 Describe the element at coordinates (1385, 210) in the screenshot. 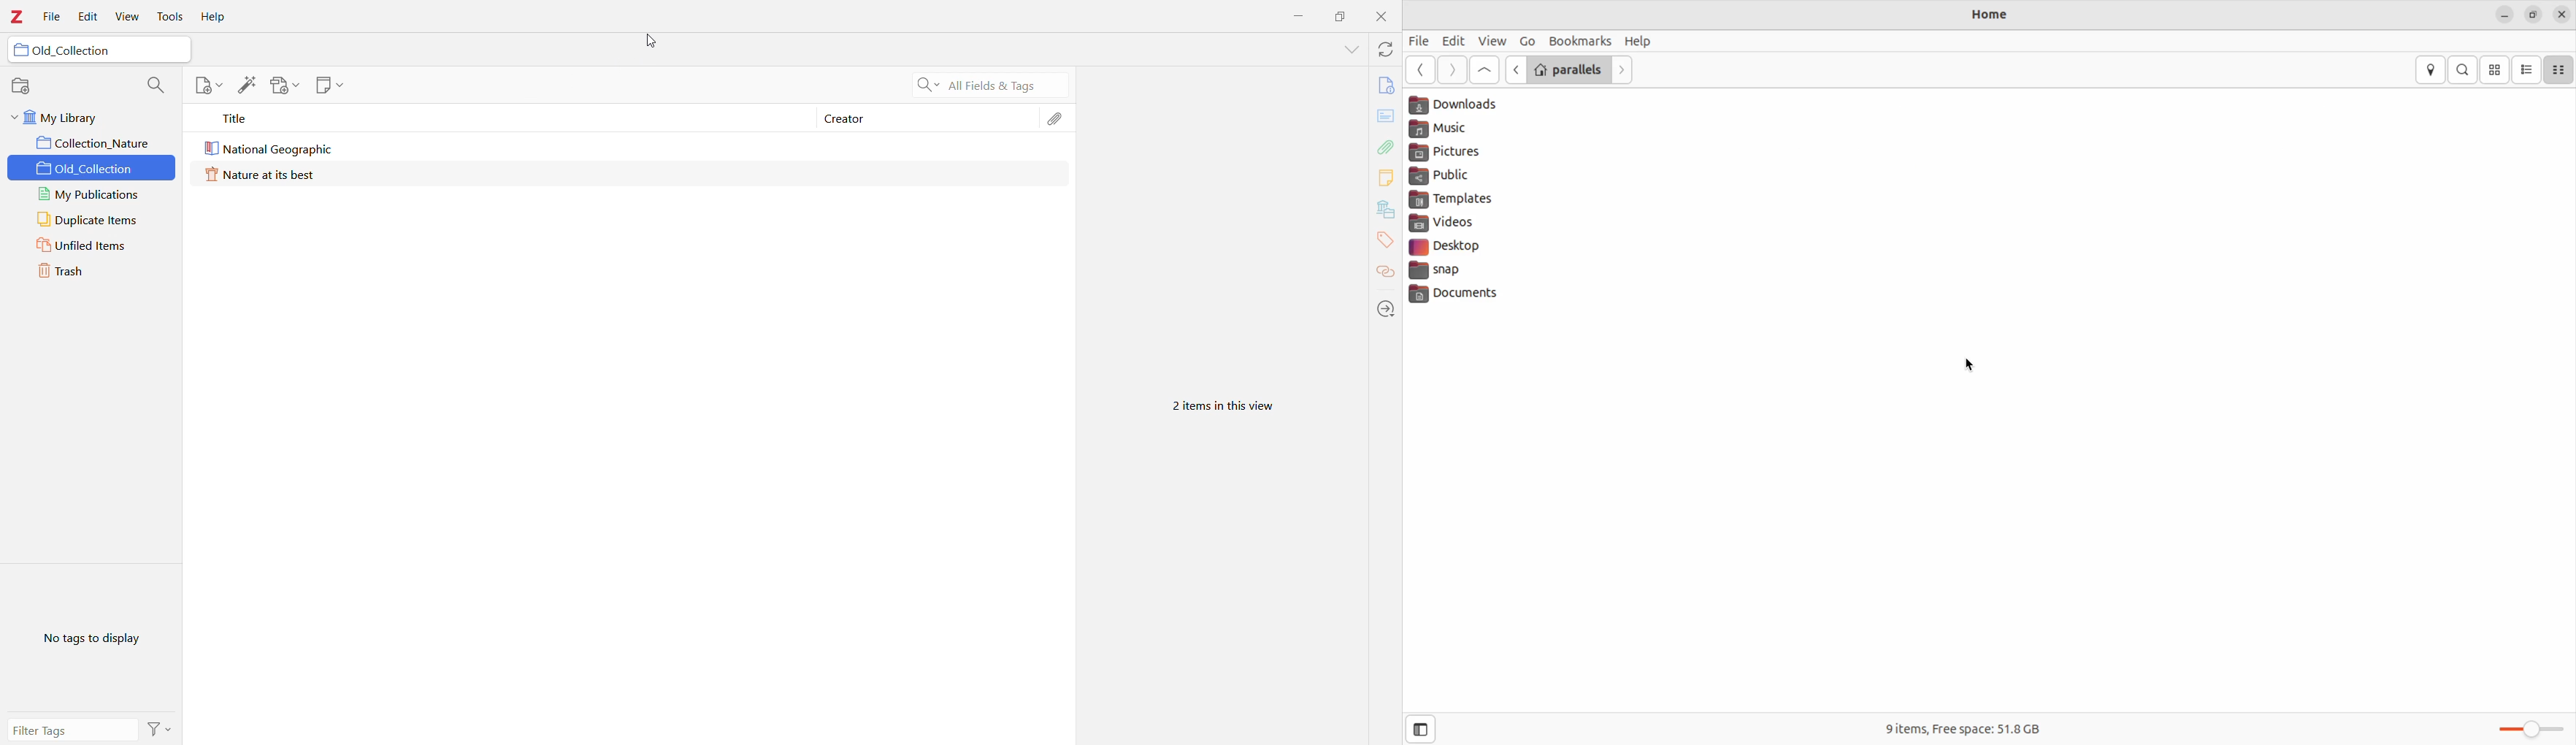

I see `Libraries and Collections` at that location.